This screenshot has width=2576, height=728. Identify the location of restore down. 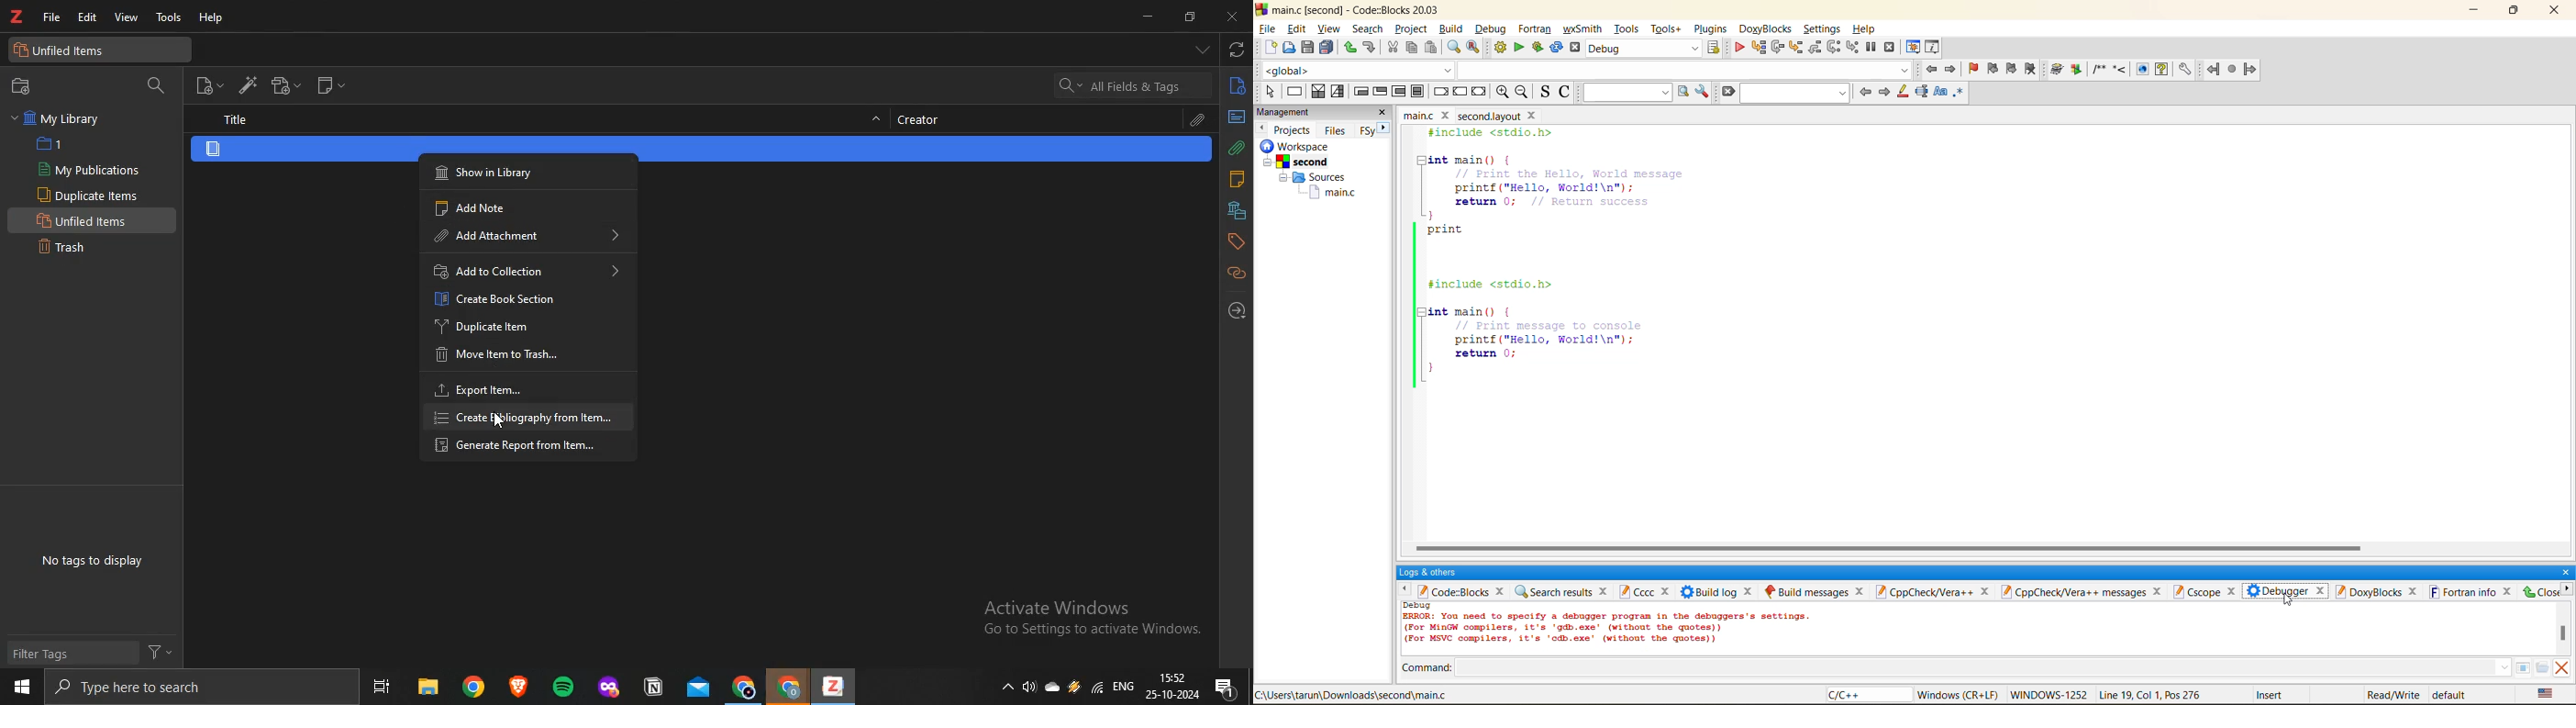
(1190, 18).